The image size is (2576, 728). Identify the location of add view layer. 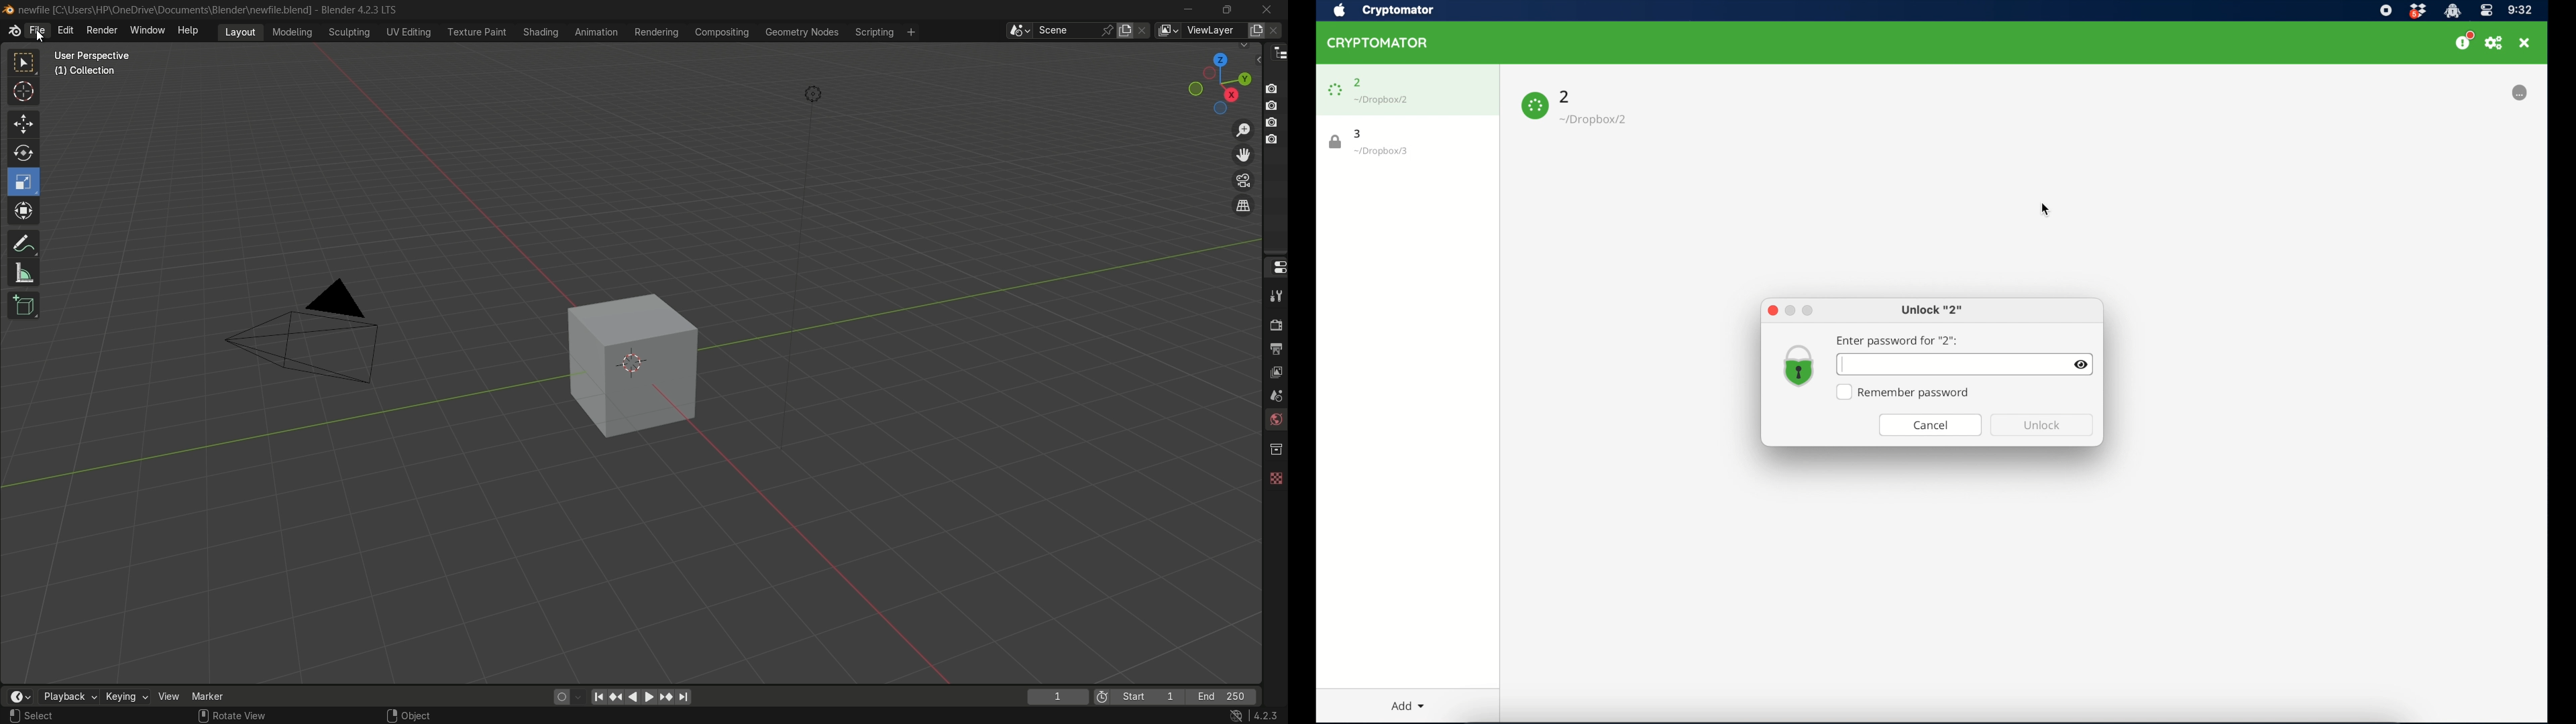
(1254, 29).